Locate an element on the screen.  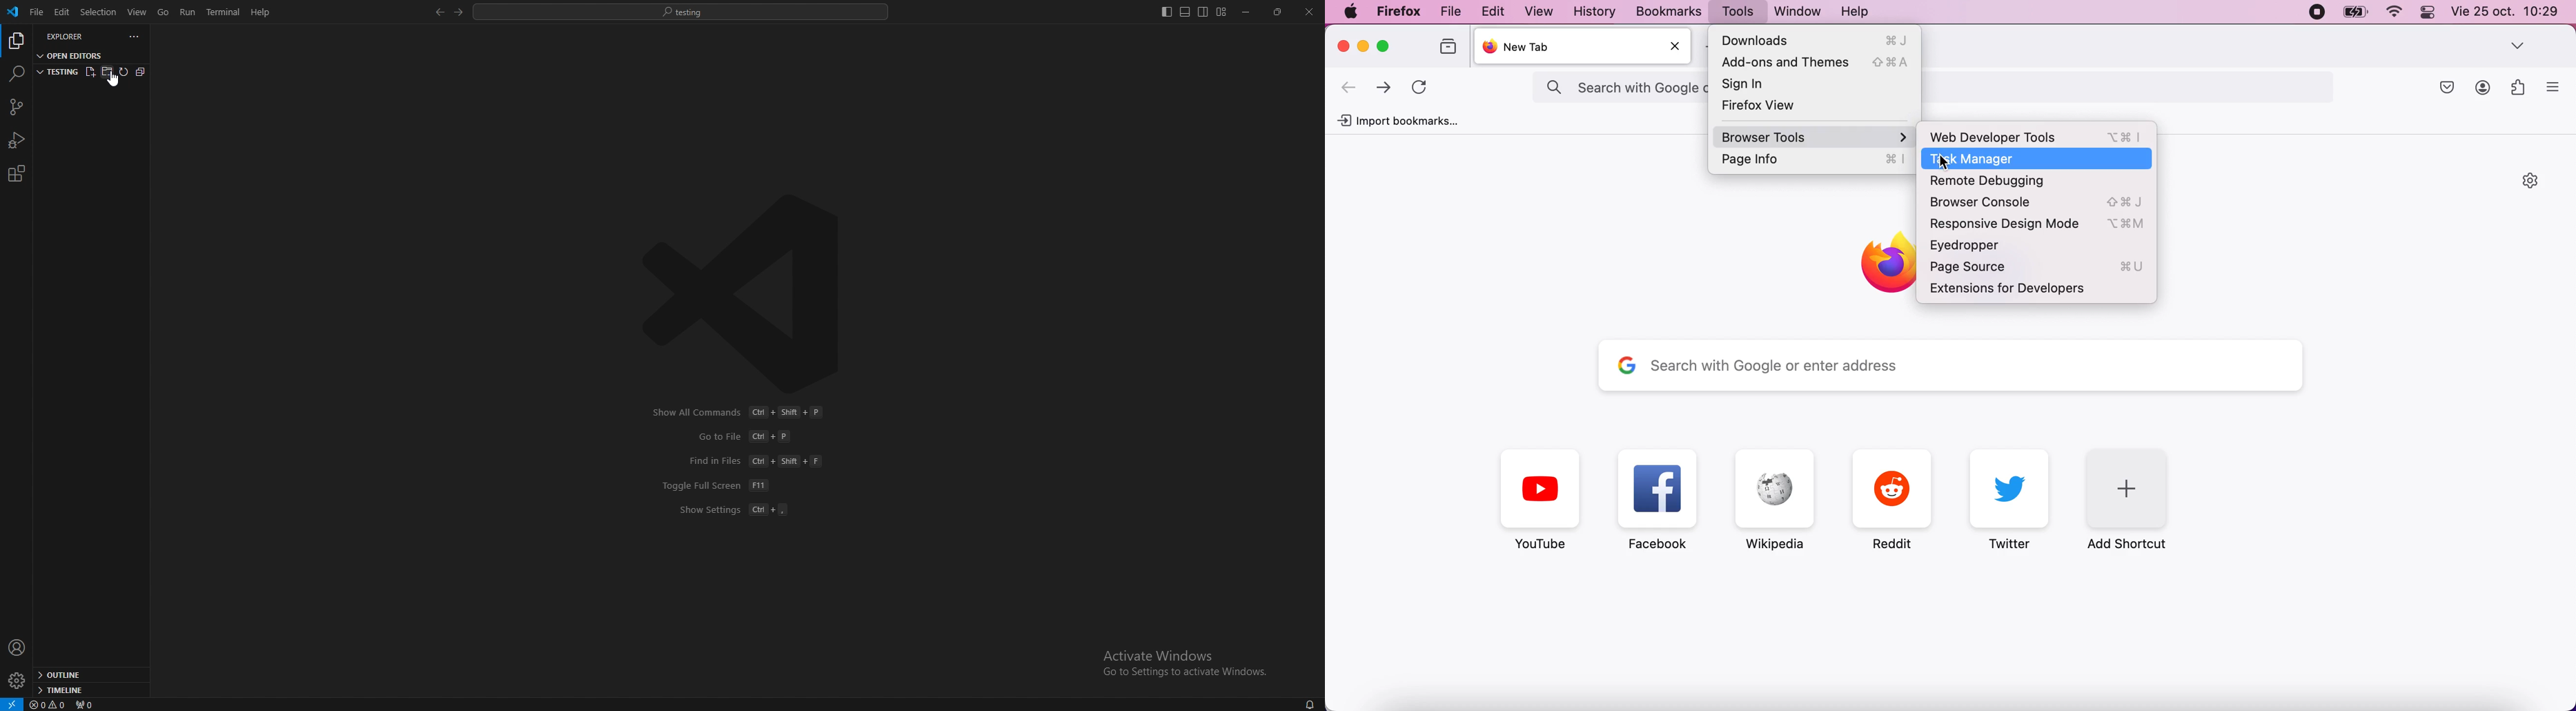
search bar is located at coordinates (2126, 87).